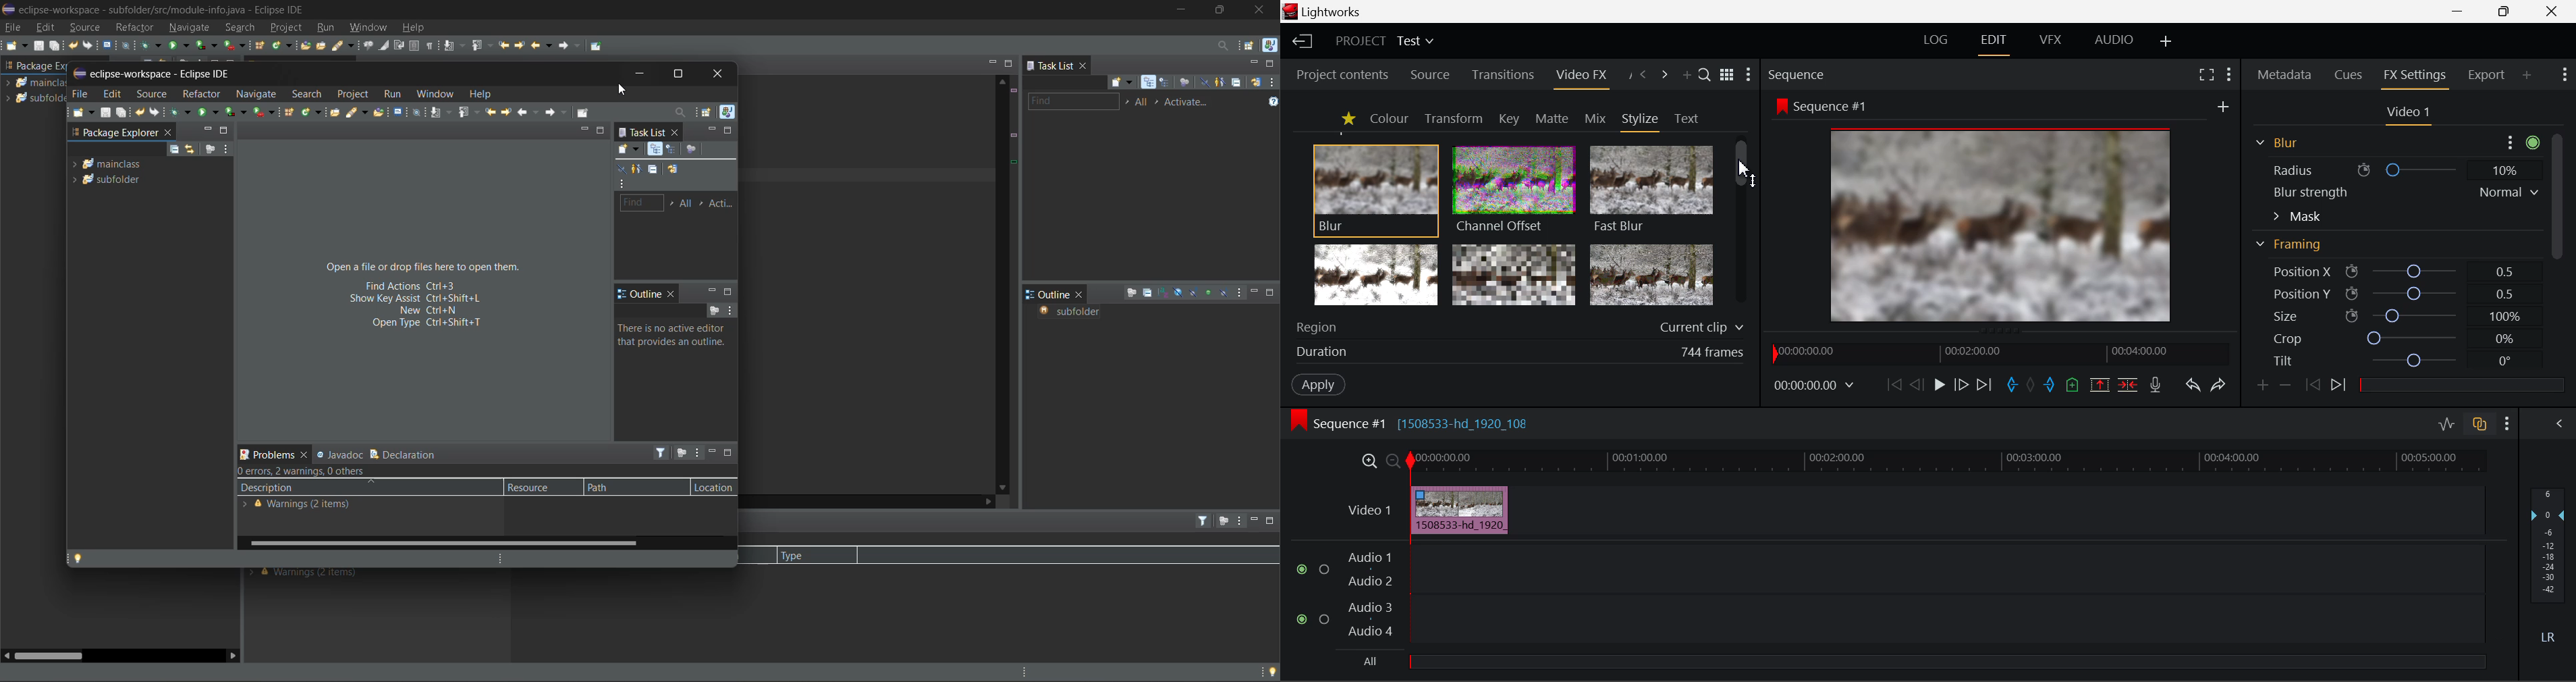 The image size is (2576, 700). Describe the element at coordinates (413, 45) in the screenshot. I see `toggle block selection` at that location.